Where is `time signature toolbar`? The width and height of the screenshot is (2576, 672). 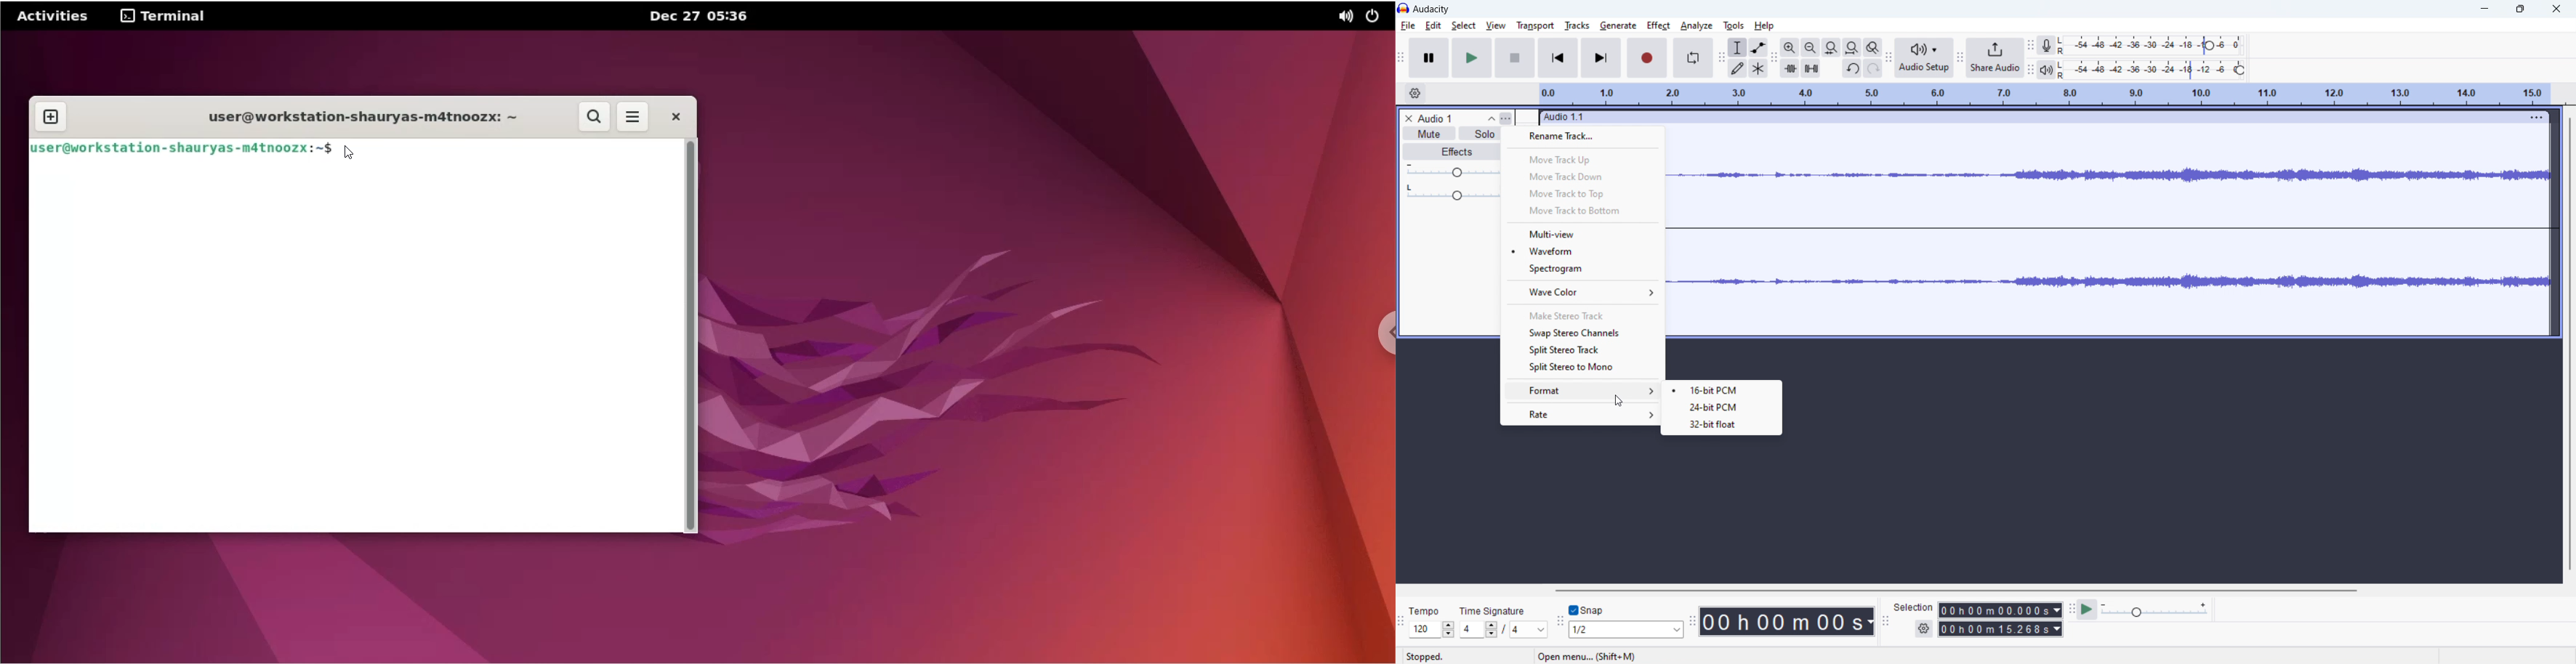
time signature toolbar is located at coordinates (1400, 622).